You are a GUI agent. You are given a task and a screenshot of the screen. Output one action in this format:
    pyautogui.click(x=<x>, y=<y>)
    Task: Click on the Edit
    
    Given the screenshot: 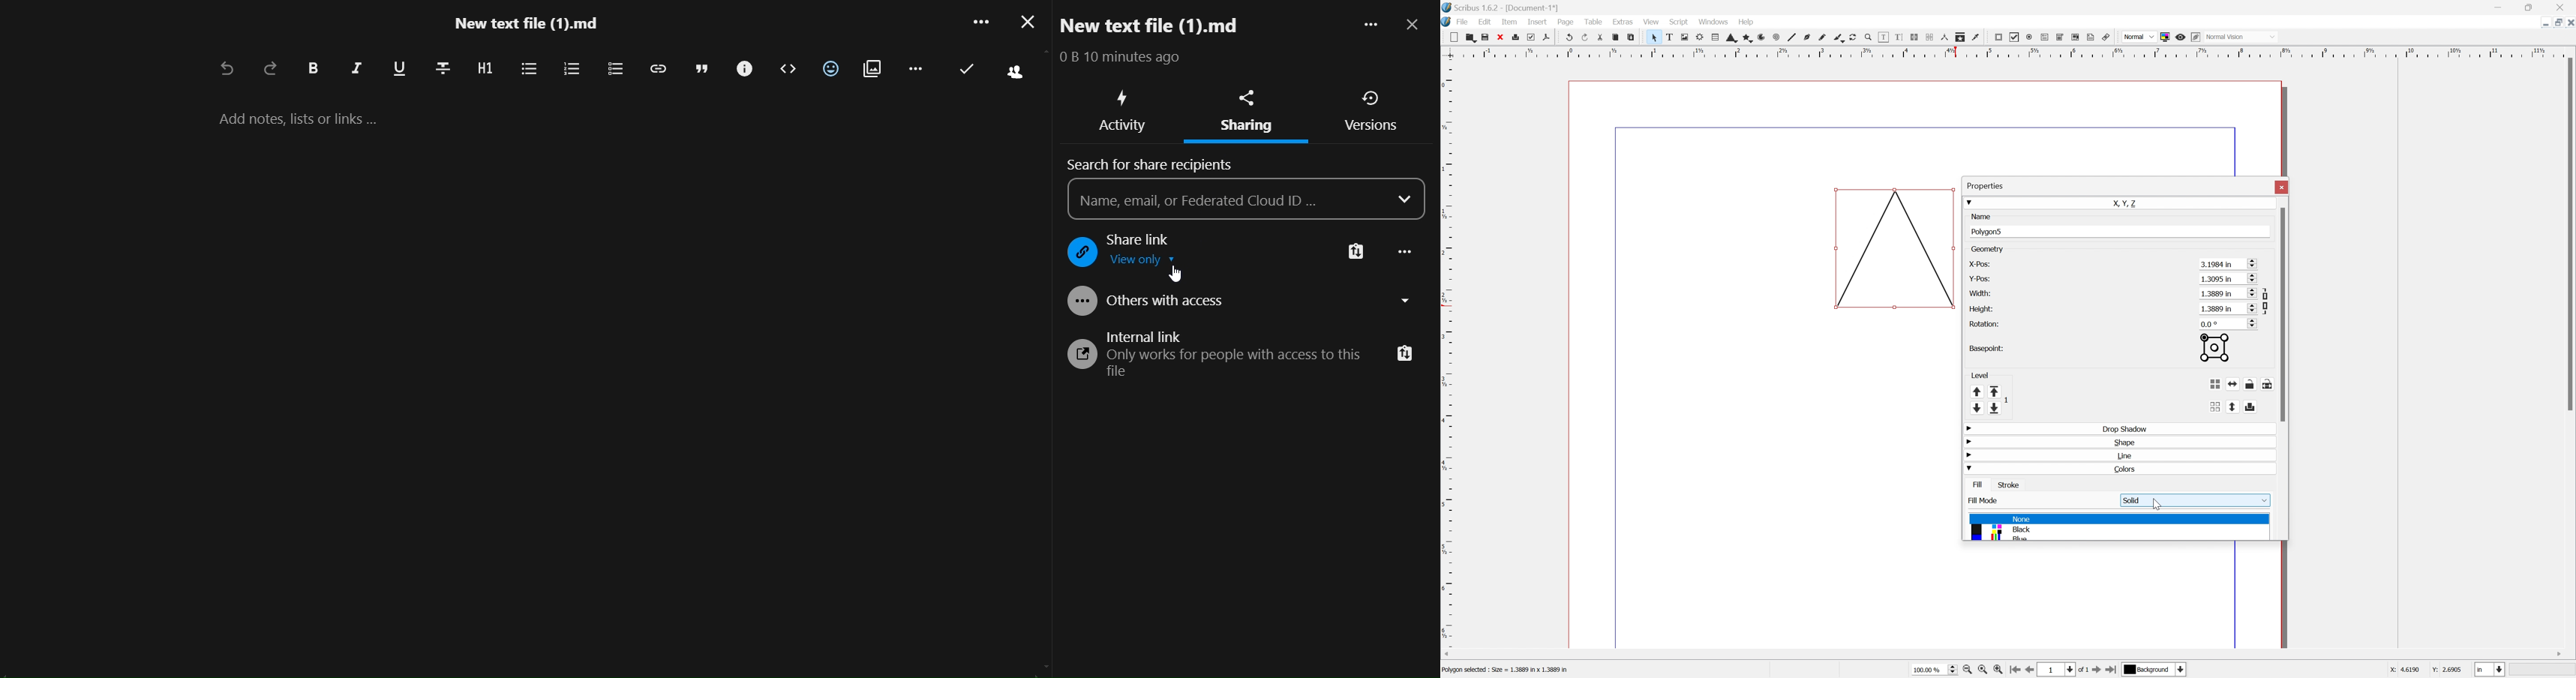 What is the action you would take?
    pyautogui.click(x=1486, y=21)
    